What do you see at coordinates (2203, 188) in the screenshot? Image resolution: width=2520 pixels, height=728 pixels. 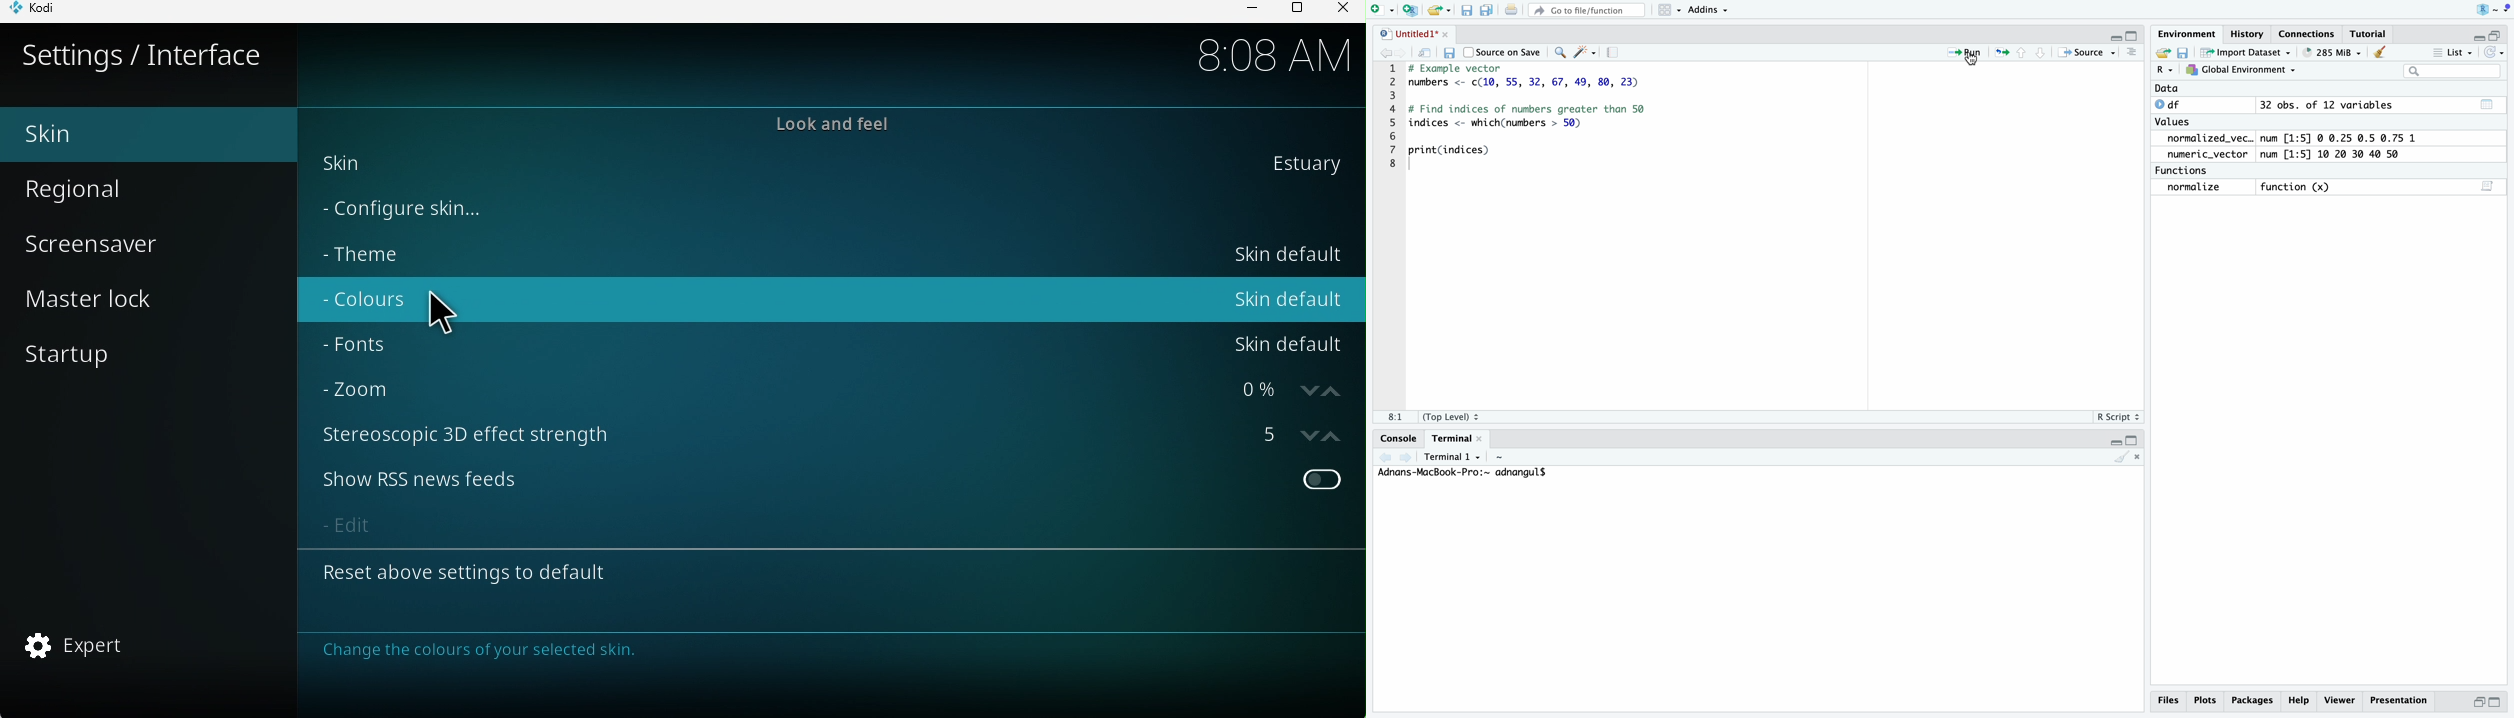 I see `normalize` at bounding box center [2203, 188].